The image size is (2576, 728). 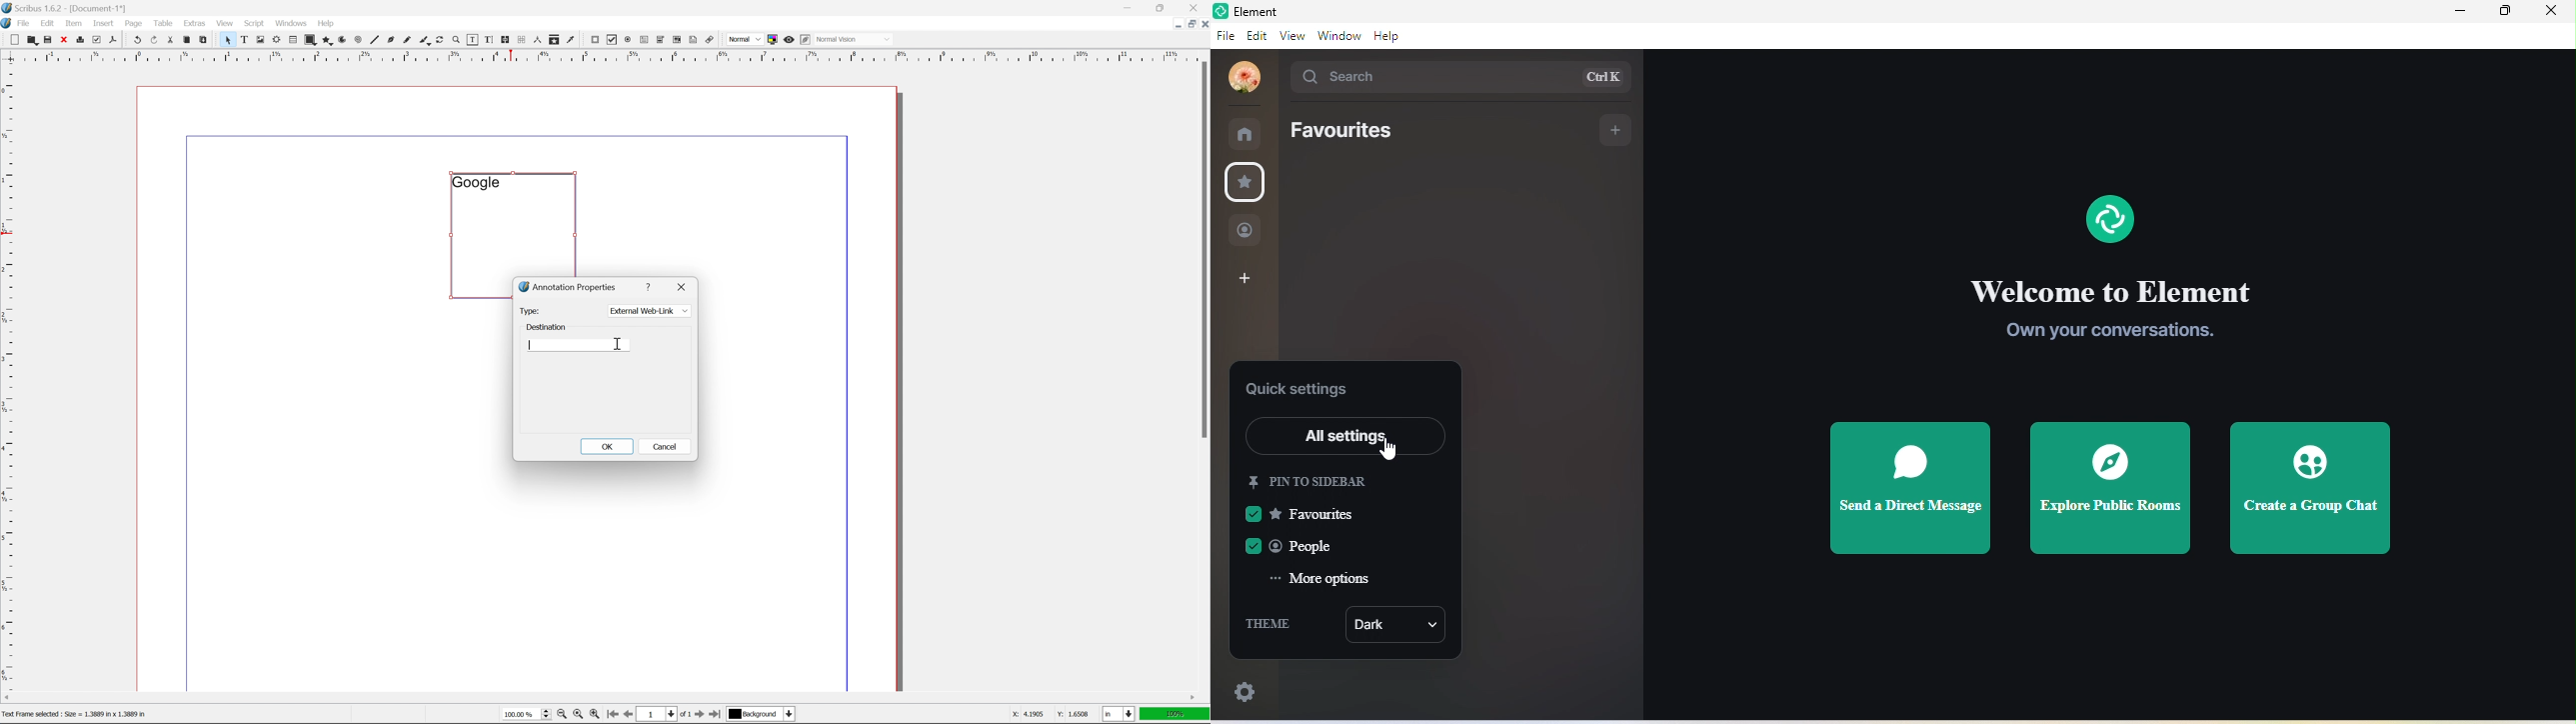 I want to click on ruler, so click(x=9, y=375).